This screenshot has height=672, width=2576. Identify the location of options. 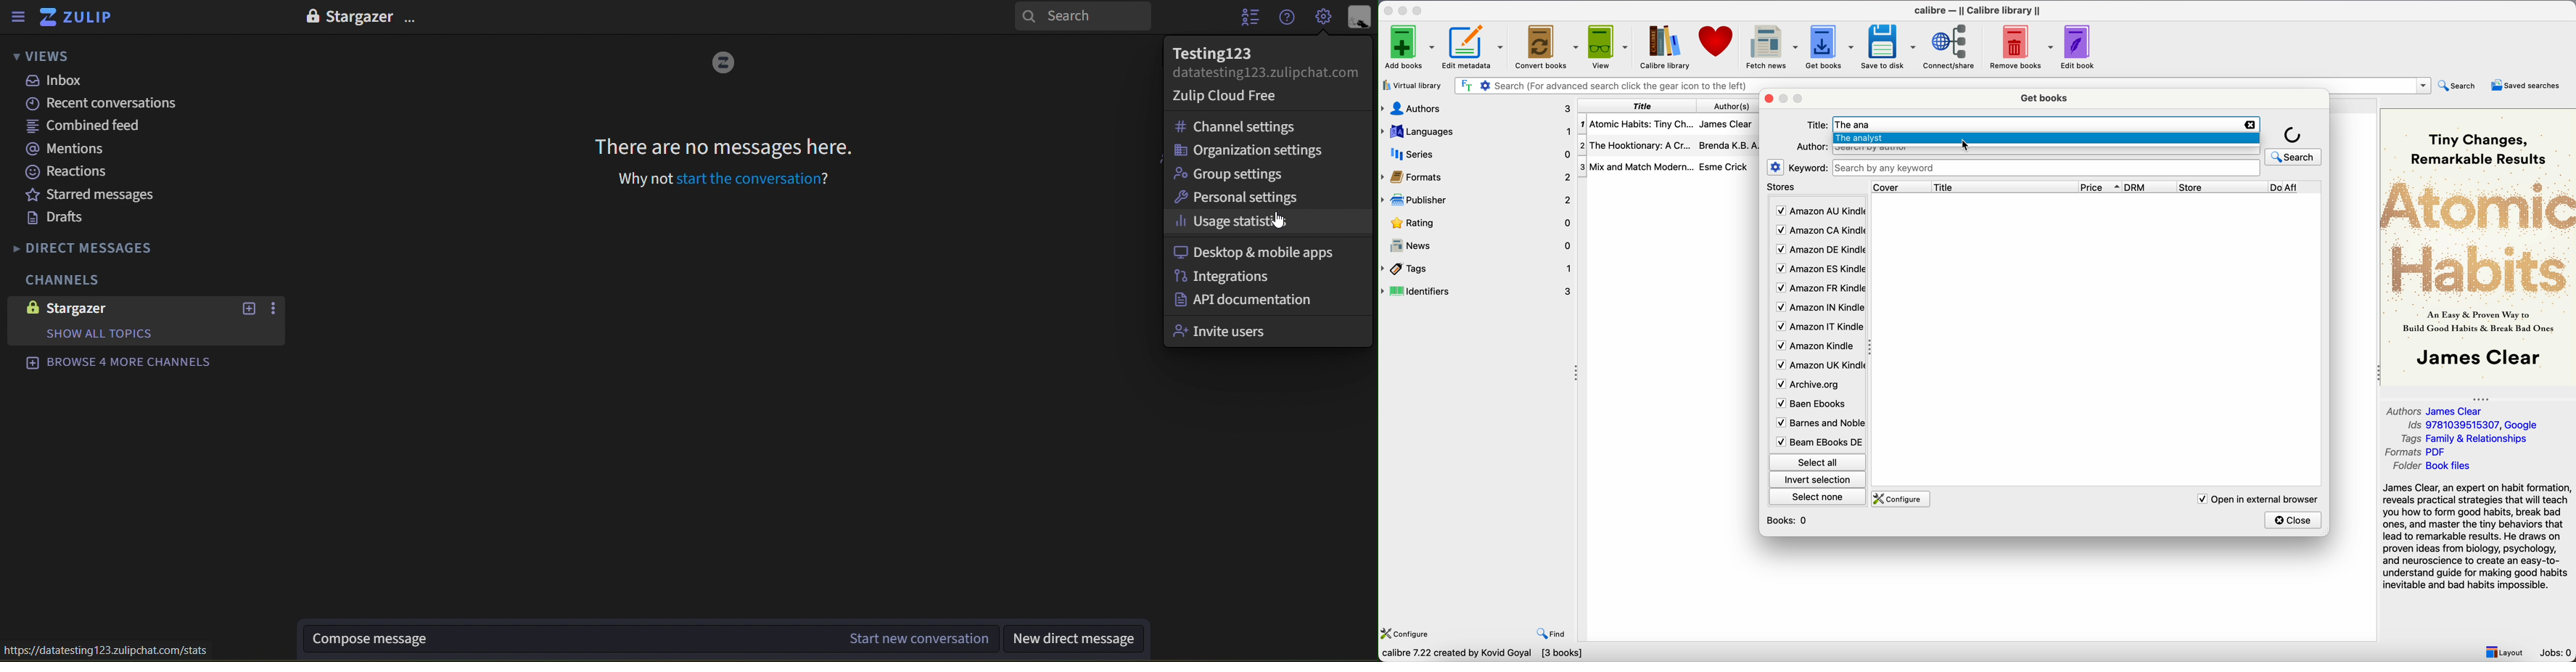
(276, 308).